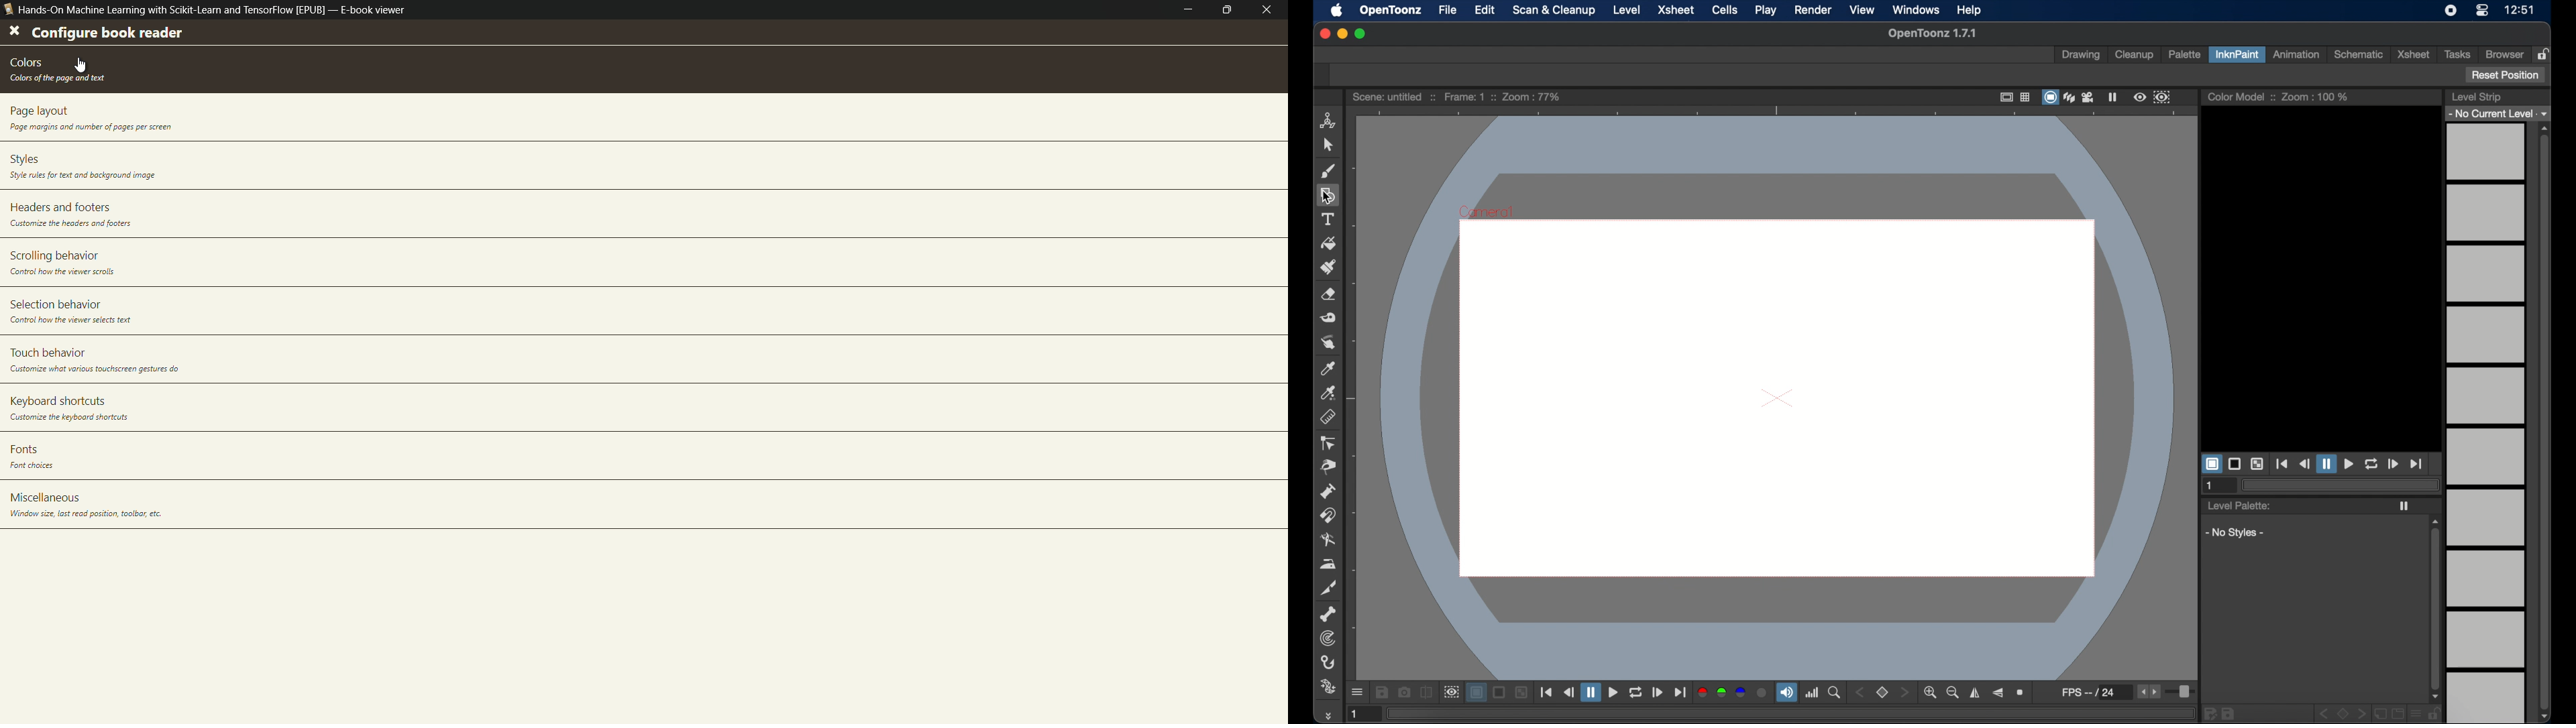 This screenshot has height=728, width=2576. I want to click on text, so click(36, 467).